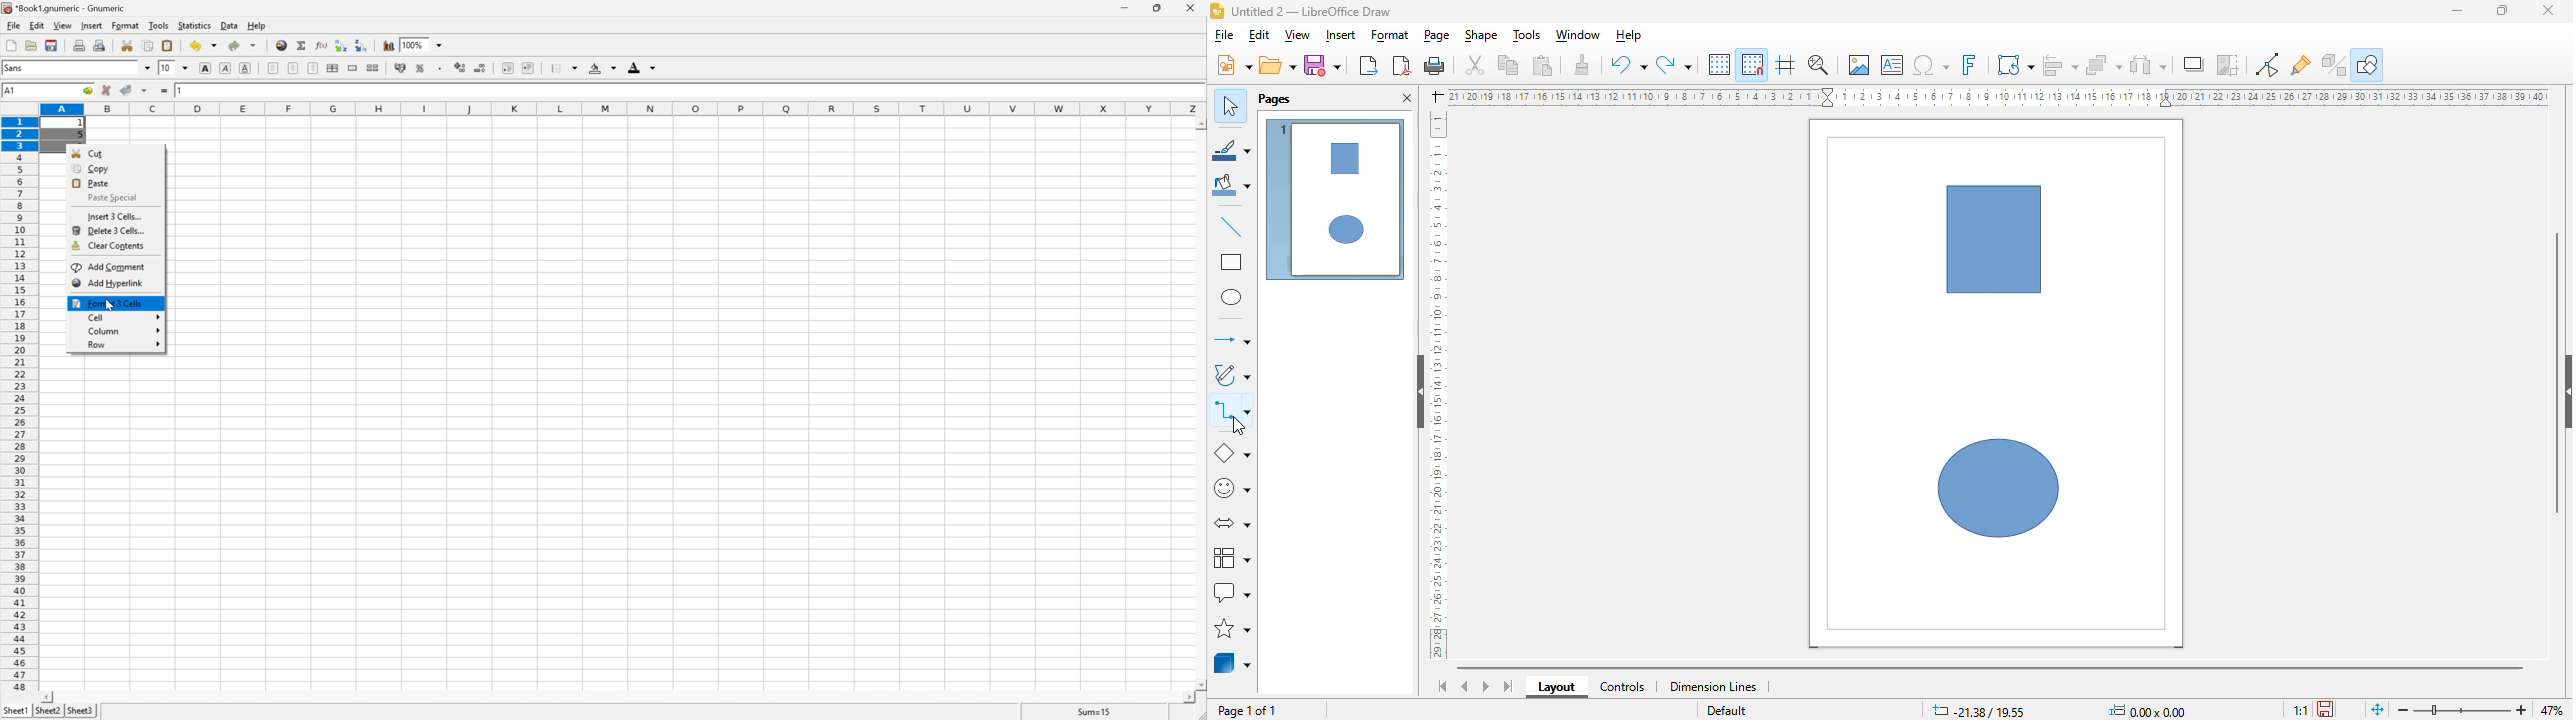 This screenshot has width=2576, height=728. I want to click on toggle point edit mode, so click(2268, 65).